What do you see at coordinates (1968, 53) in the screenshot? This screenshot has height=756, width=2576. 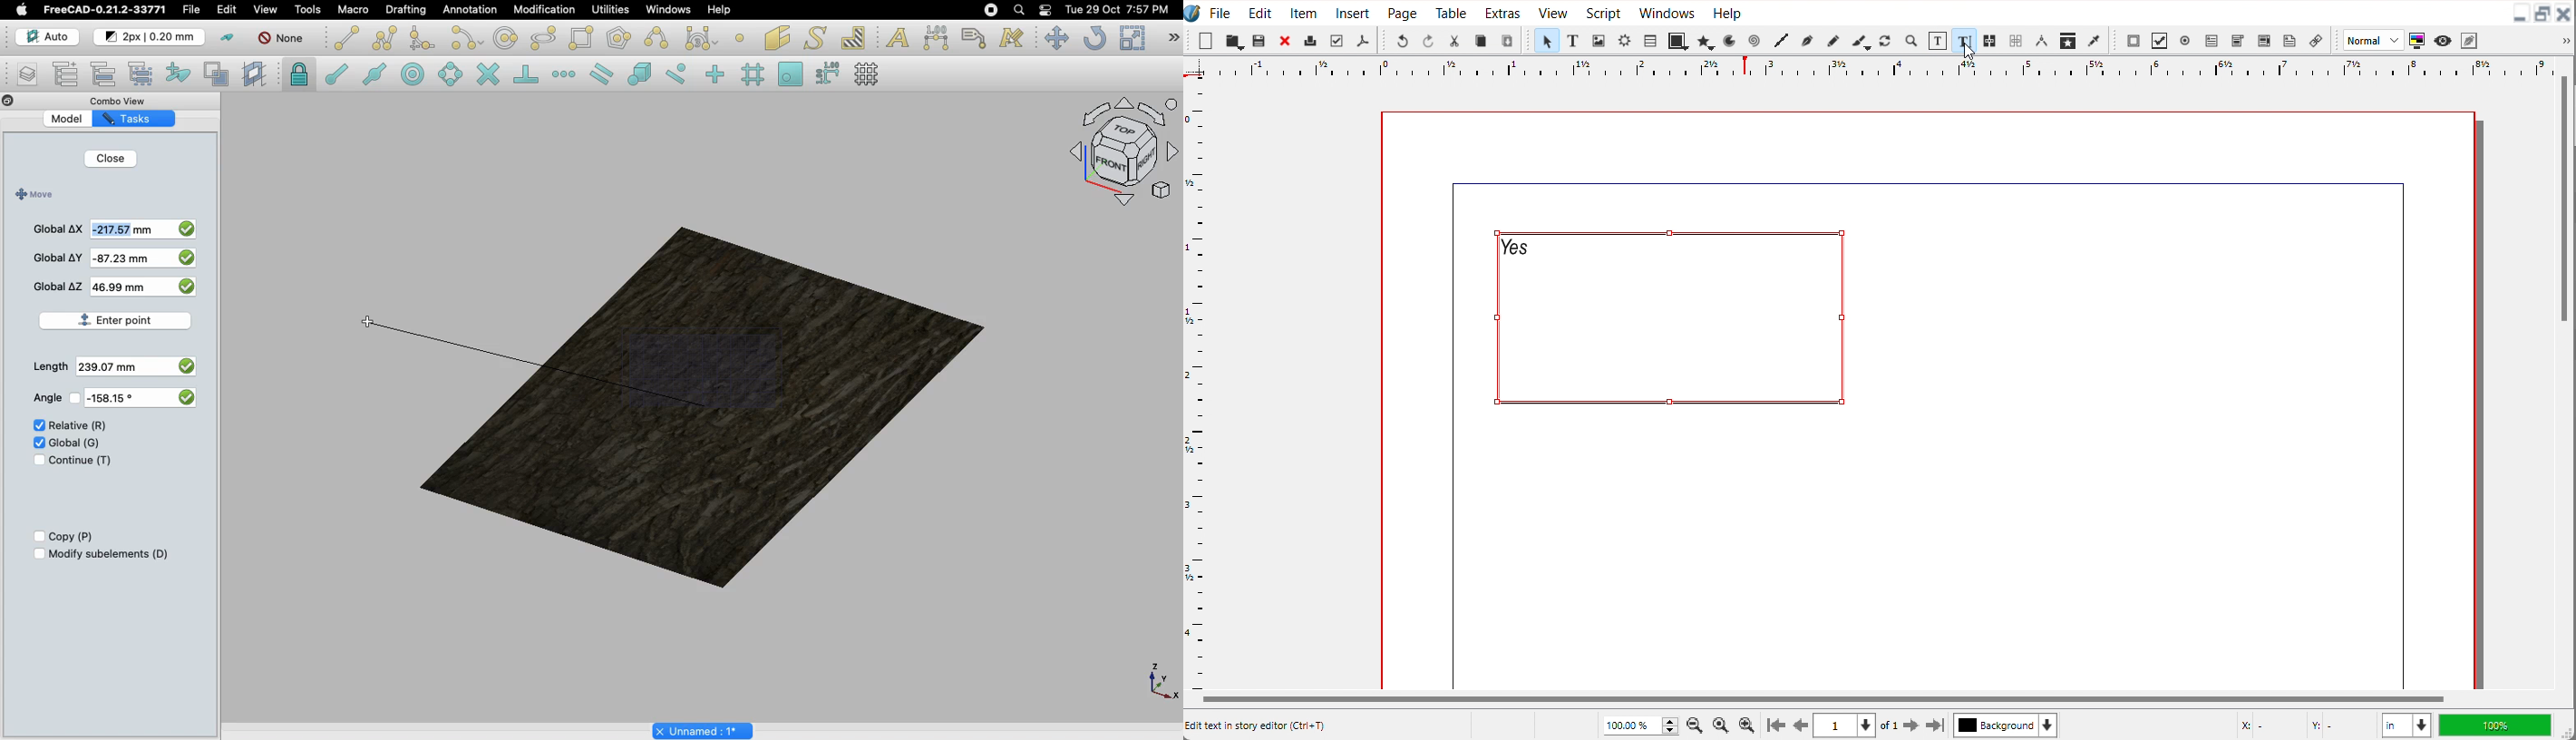 I see `Cursor` at bounding box center [1968, 53].